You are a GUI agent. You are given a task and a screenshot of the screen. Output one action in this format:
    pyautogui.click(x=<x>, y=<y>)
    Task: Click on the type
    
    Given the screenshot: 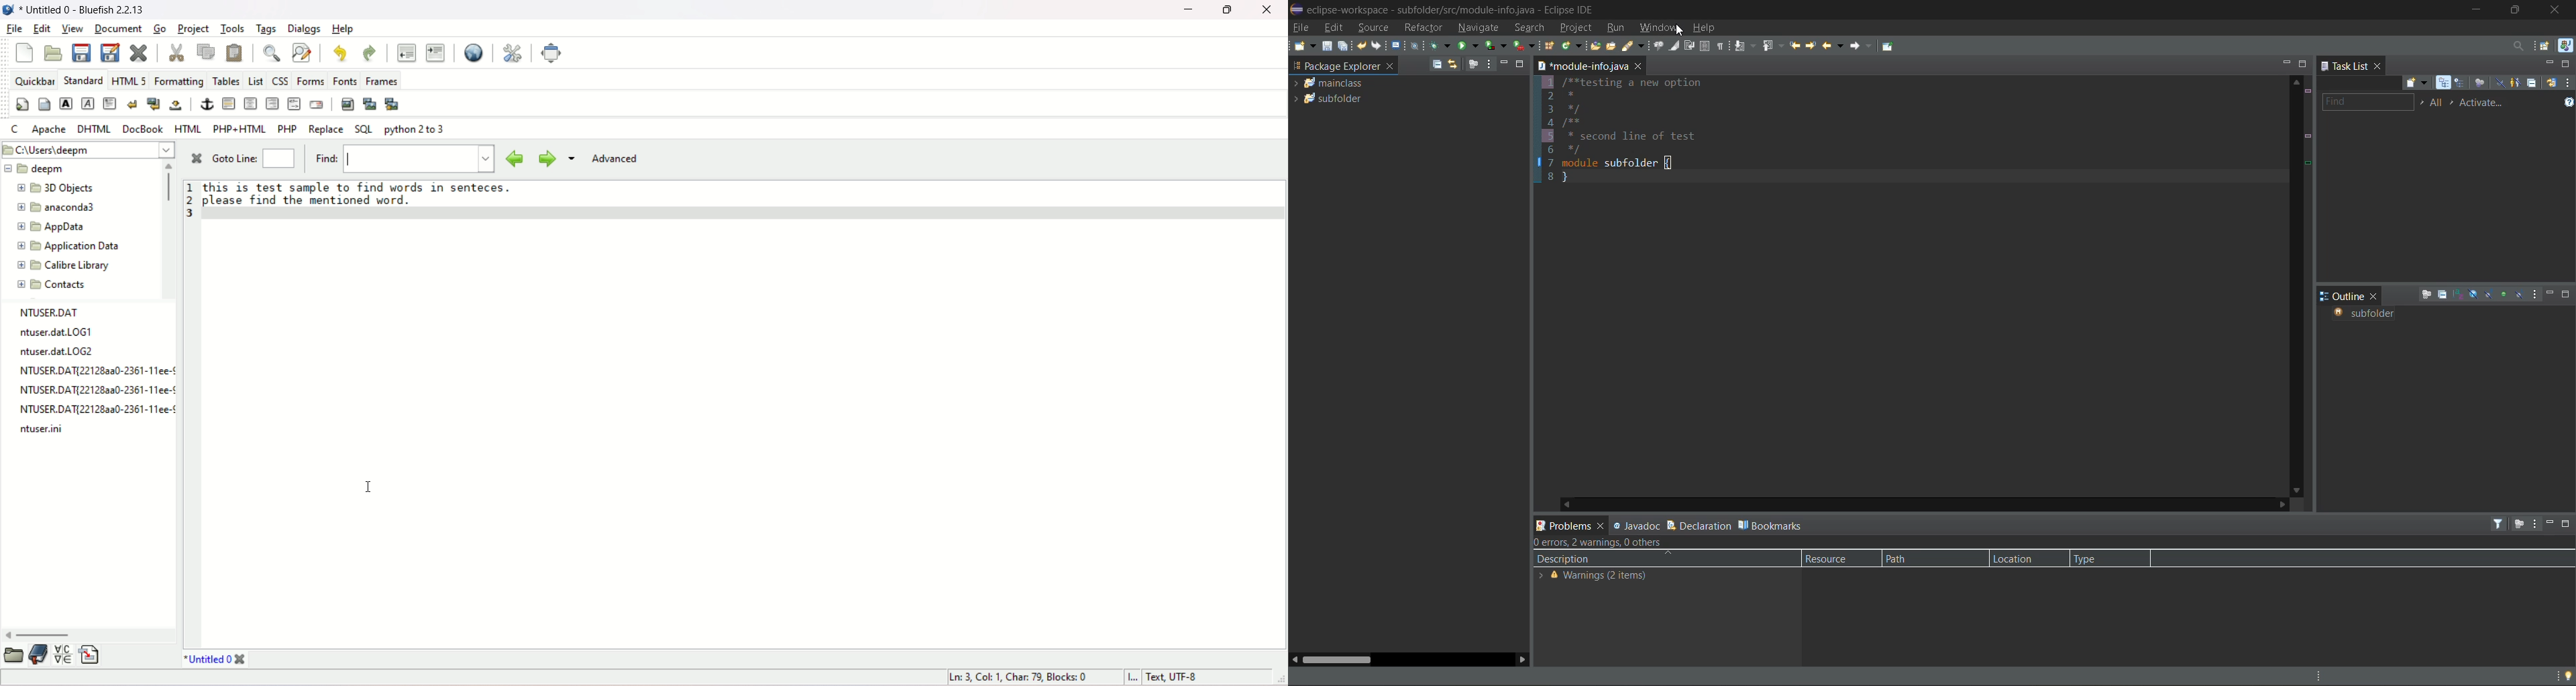 What is the action you would take?
    pyautogui.click(x=2094, y=558)
    